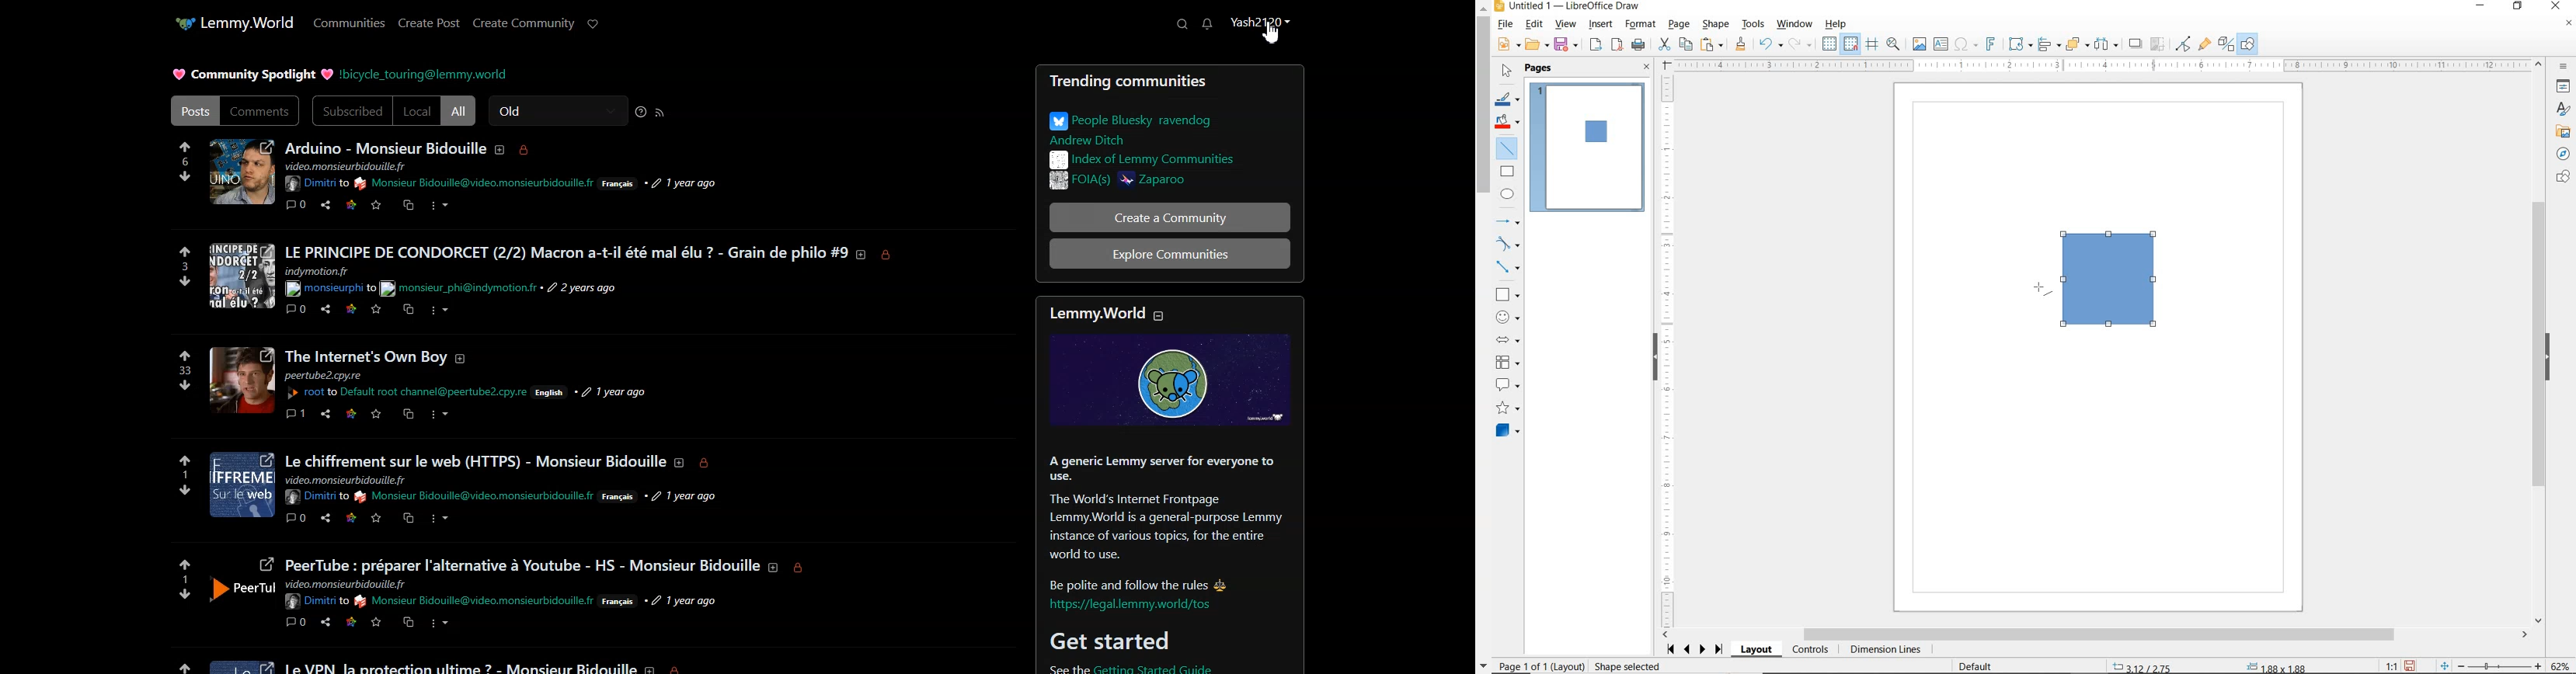  What do you see at coordinates (2078, 43) in the screenshot?
I see `ARRANGE` at bounding box center [2078, 43].